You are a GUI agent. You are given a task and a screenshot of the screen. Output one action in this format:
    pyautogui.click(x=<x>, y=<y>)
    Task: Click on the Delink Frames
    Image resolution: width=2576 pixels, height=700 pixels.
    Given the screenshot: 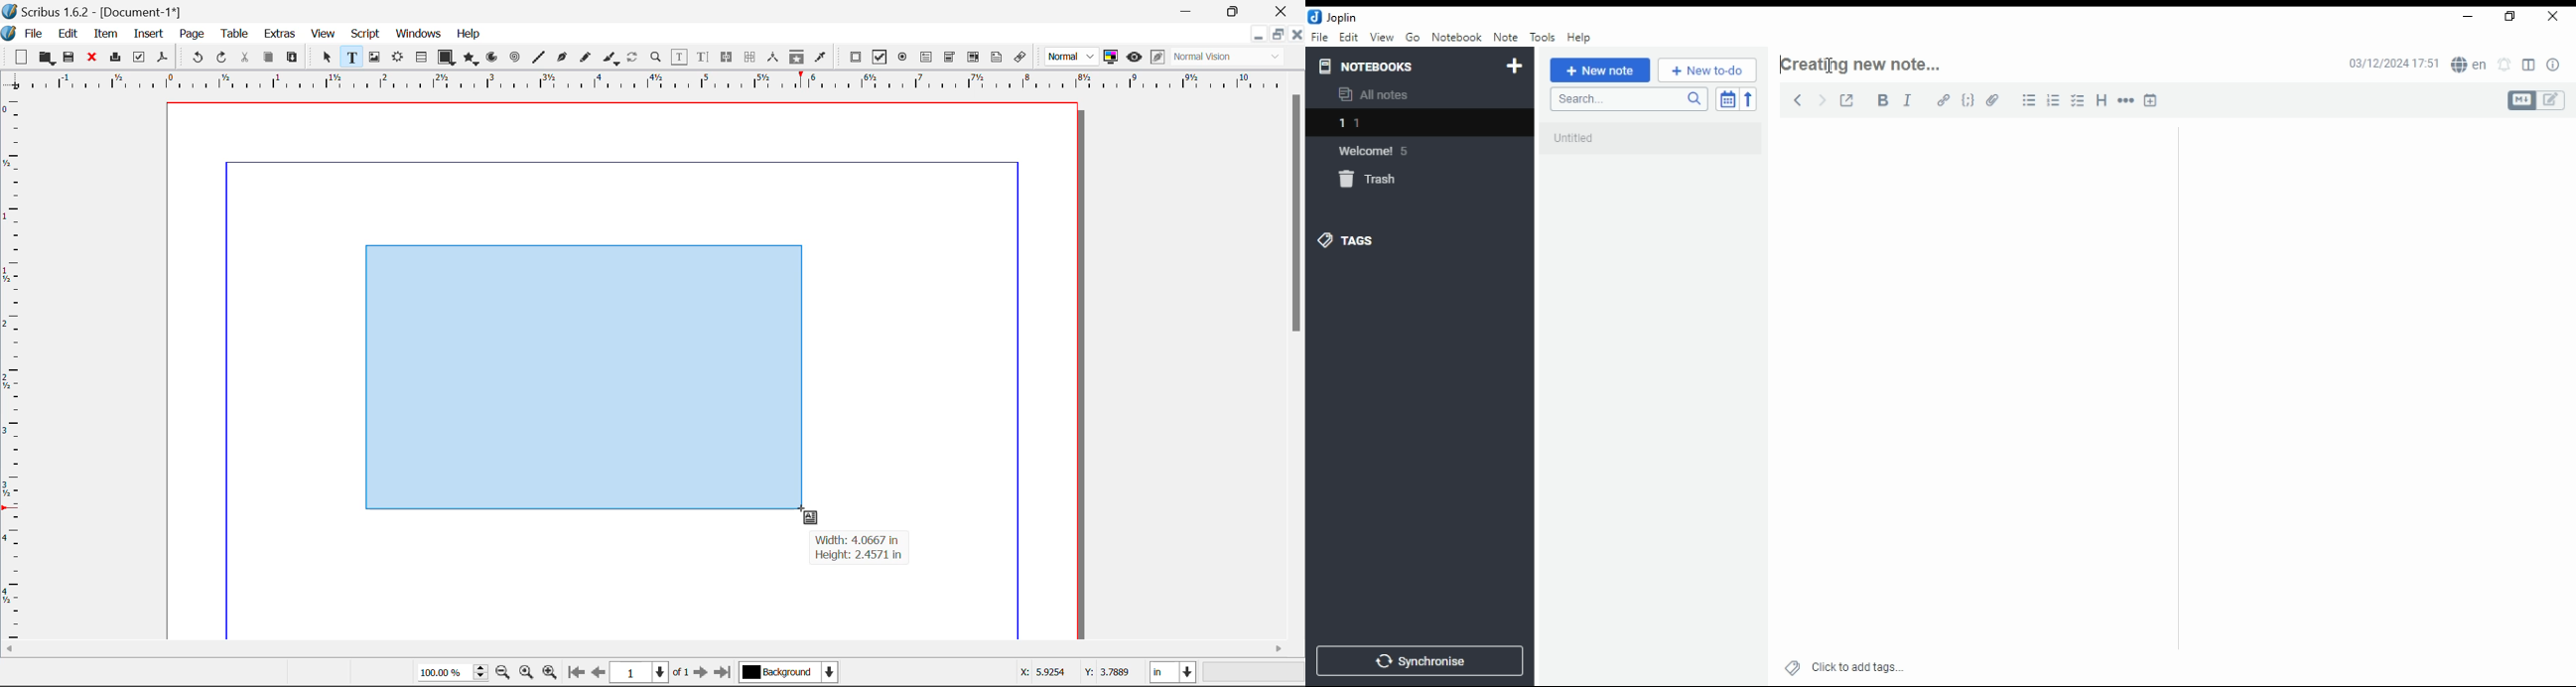 What is the action you would take?
    pyautogui.click(x=752, y=57)
    